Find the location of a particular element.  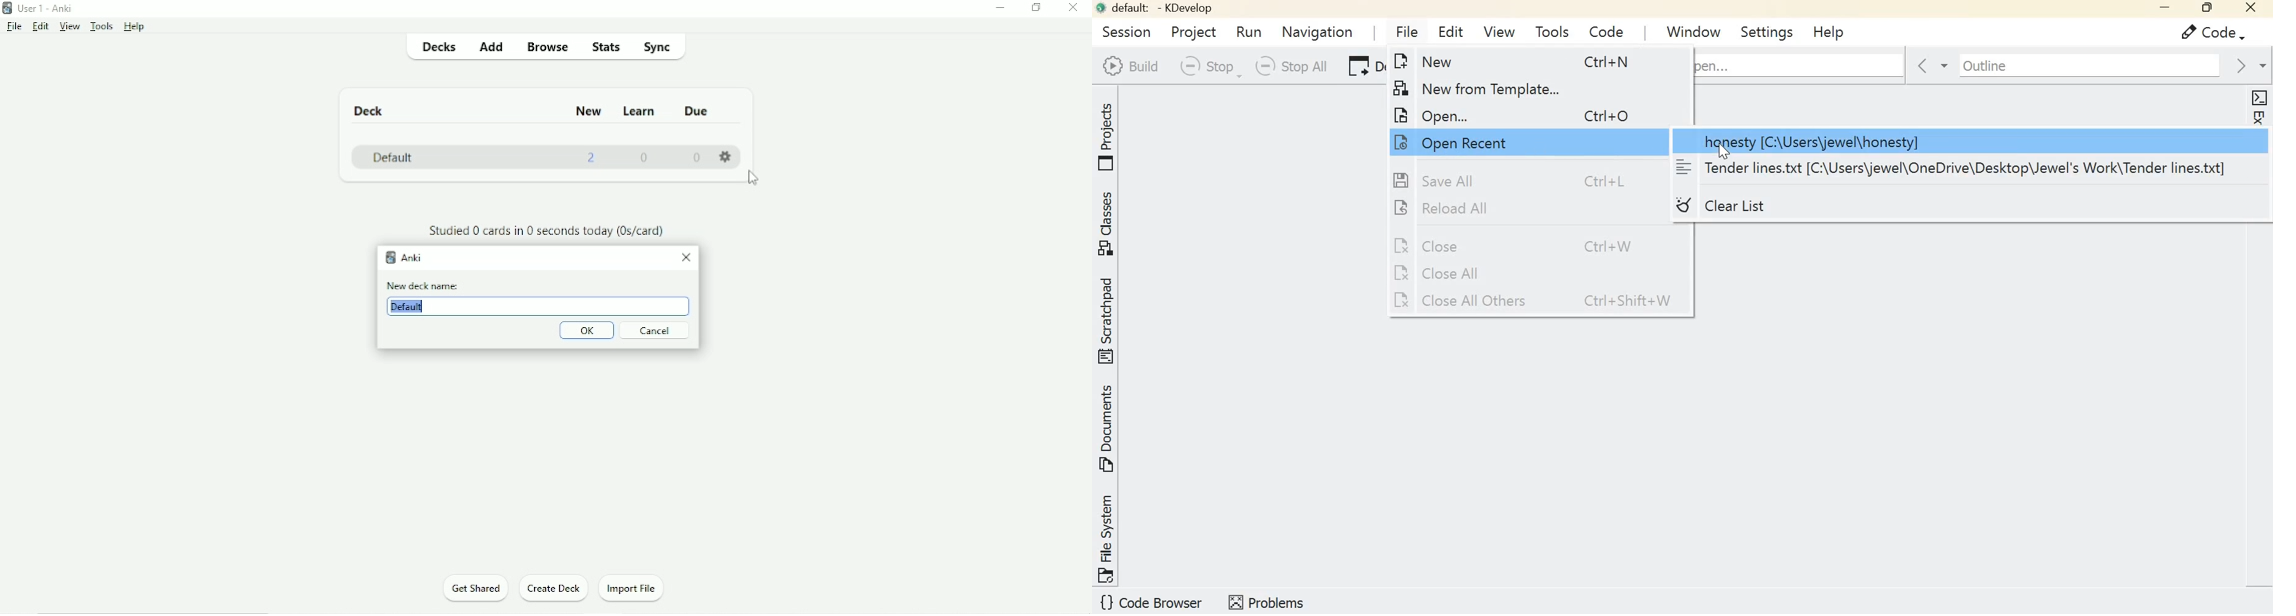

OK is located at coordinates (587, 331).